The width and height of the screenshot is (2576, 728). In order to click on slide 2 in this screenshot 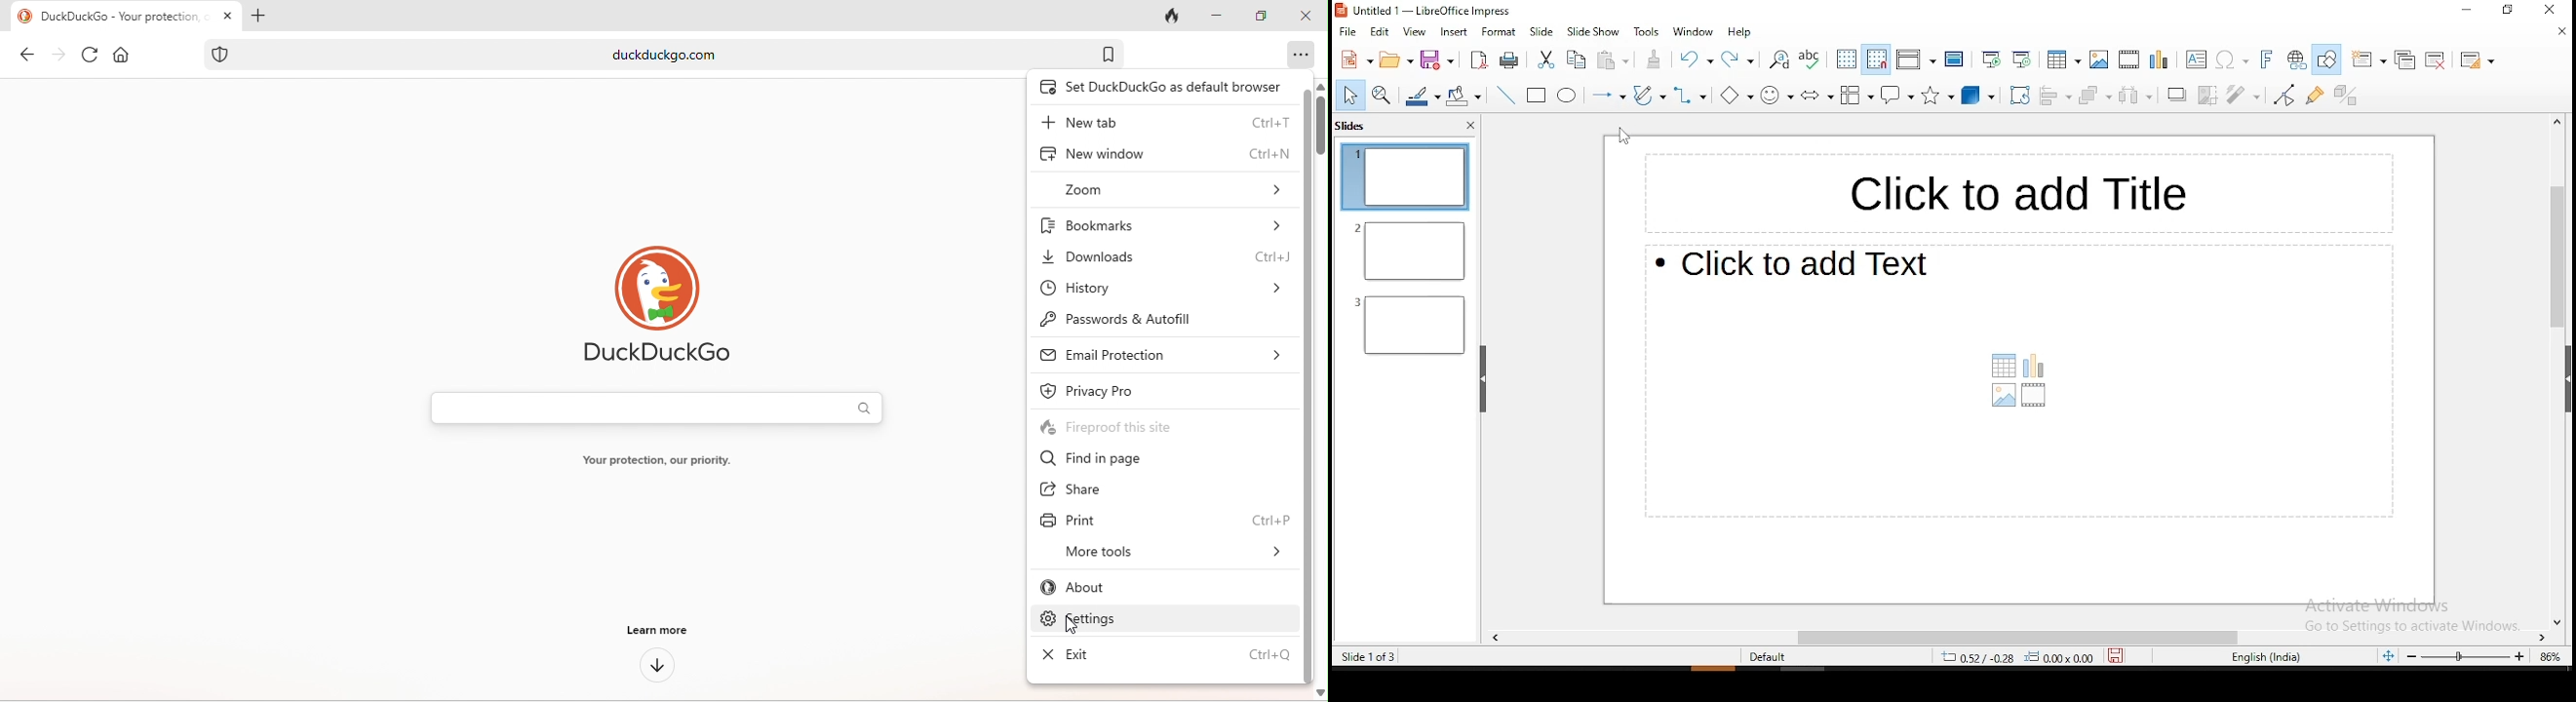, I will do `click(1407, 251)`.